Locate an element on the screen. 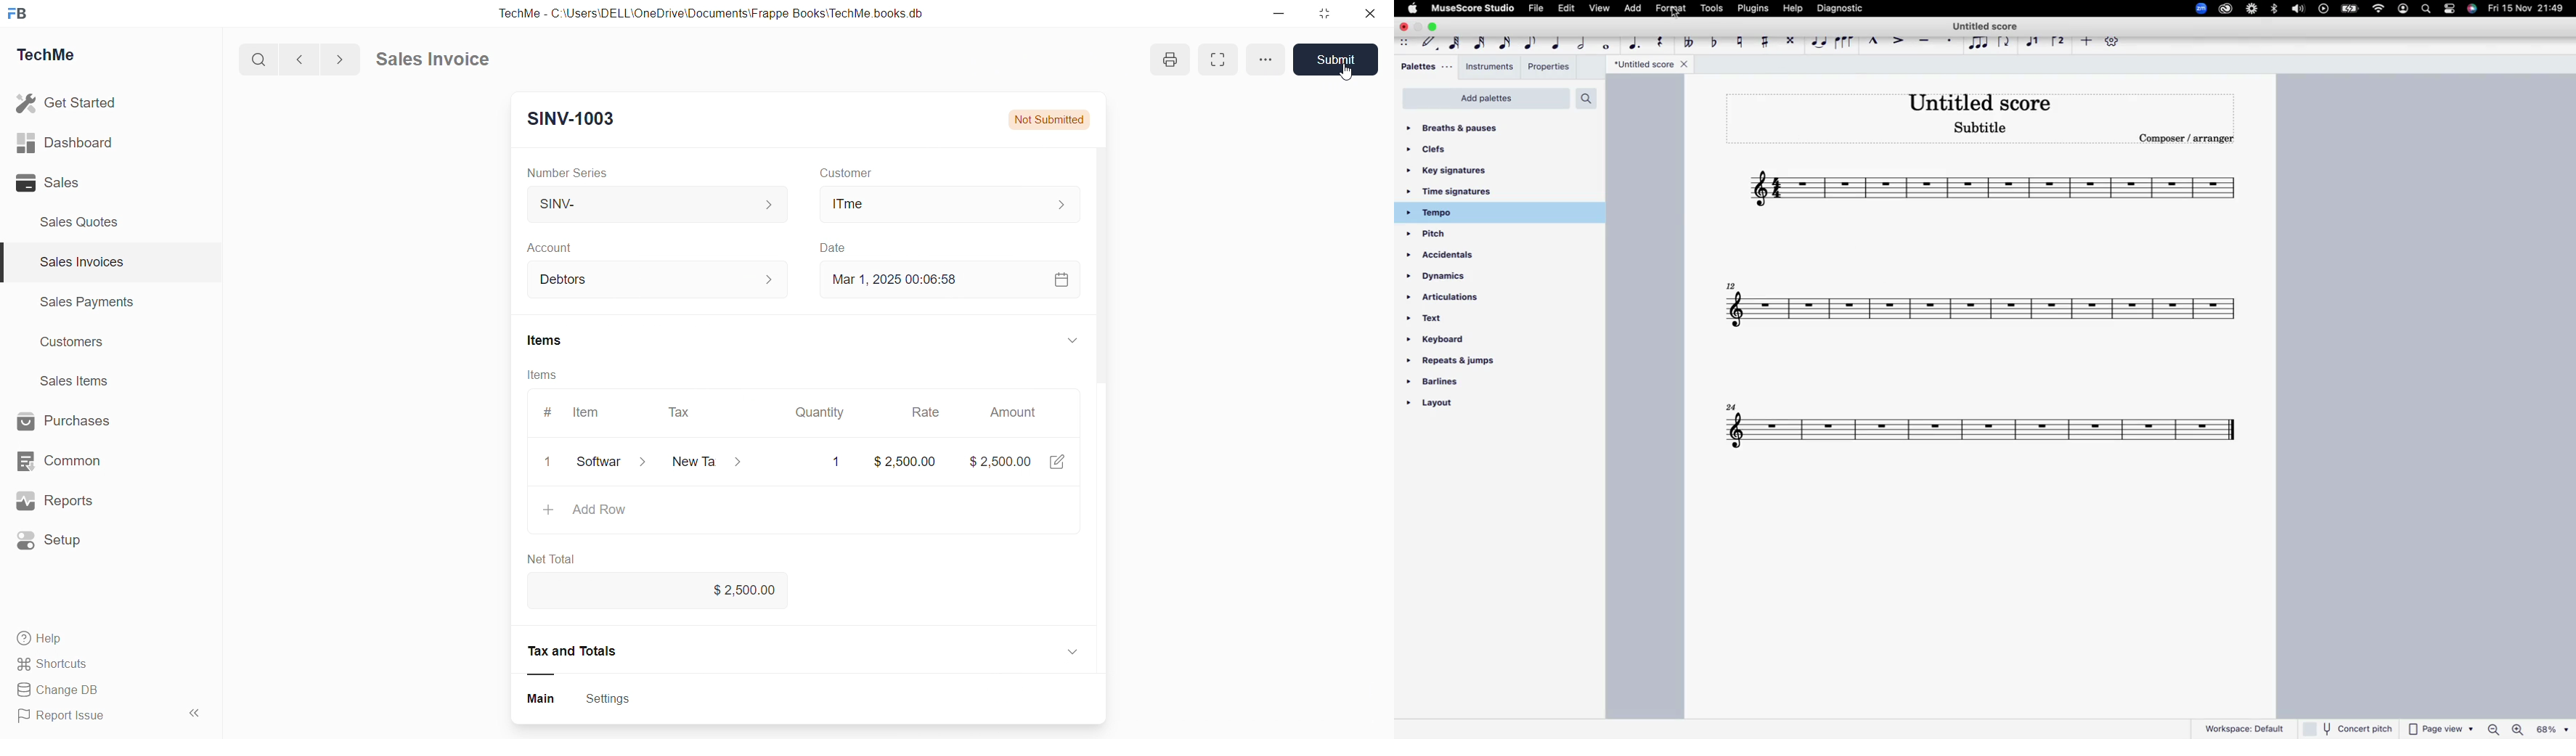 This screenshot has width=2576, height=756. 64th note is located at coordinates (1456, 42).